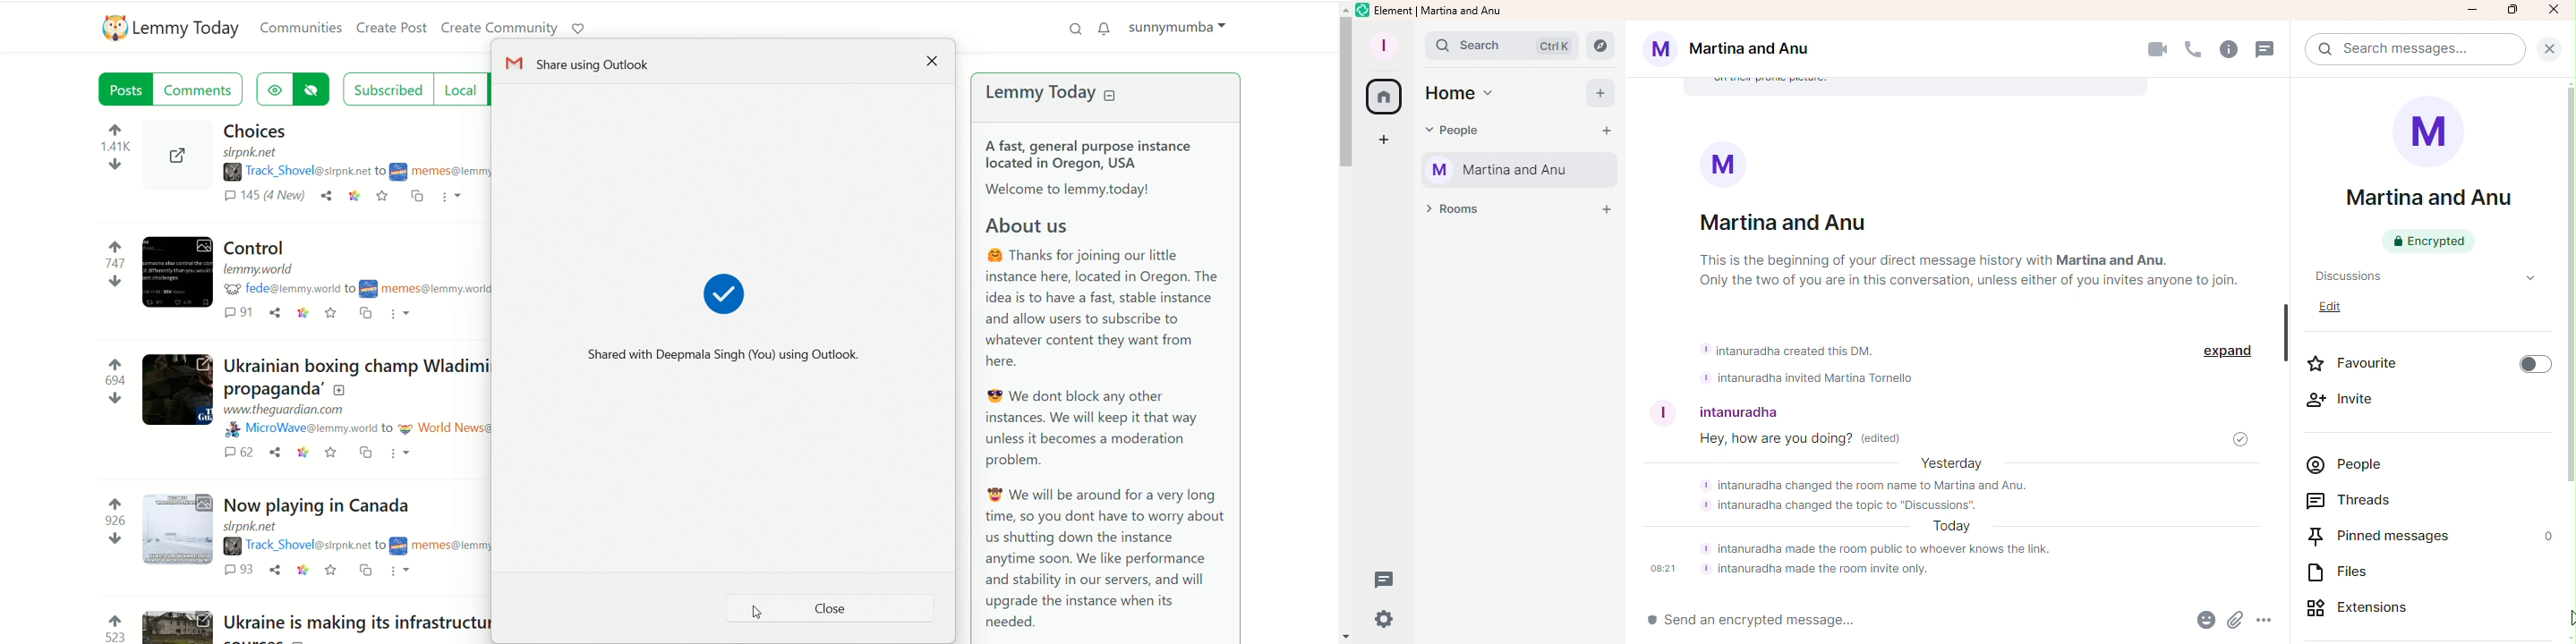 The image size is (2576, 644). I want to click on close, so click(932, 63).